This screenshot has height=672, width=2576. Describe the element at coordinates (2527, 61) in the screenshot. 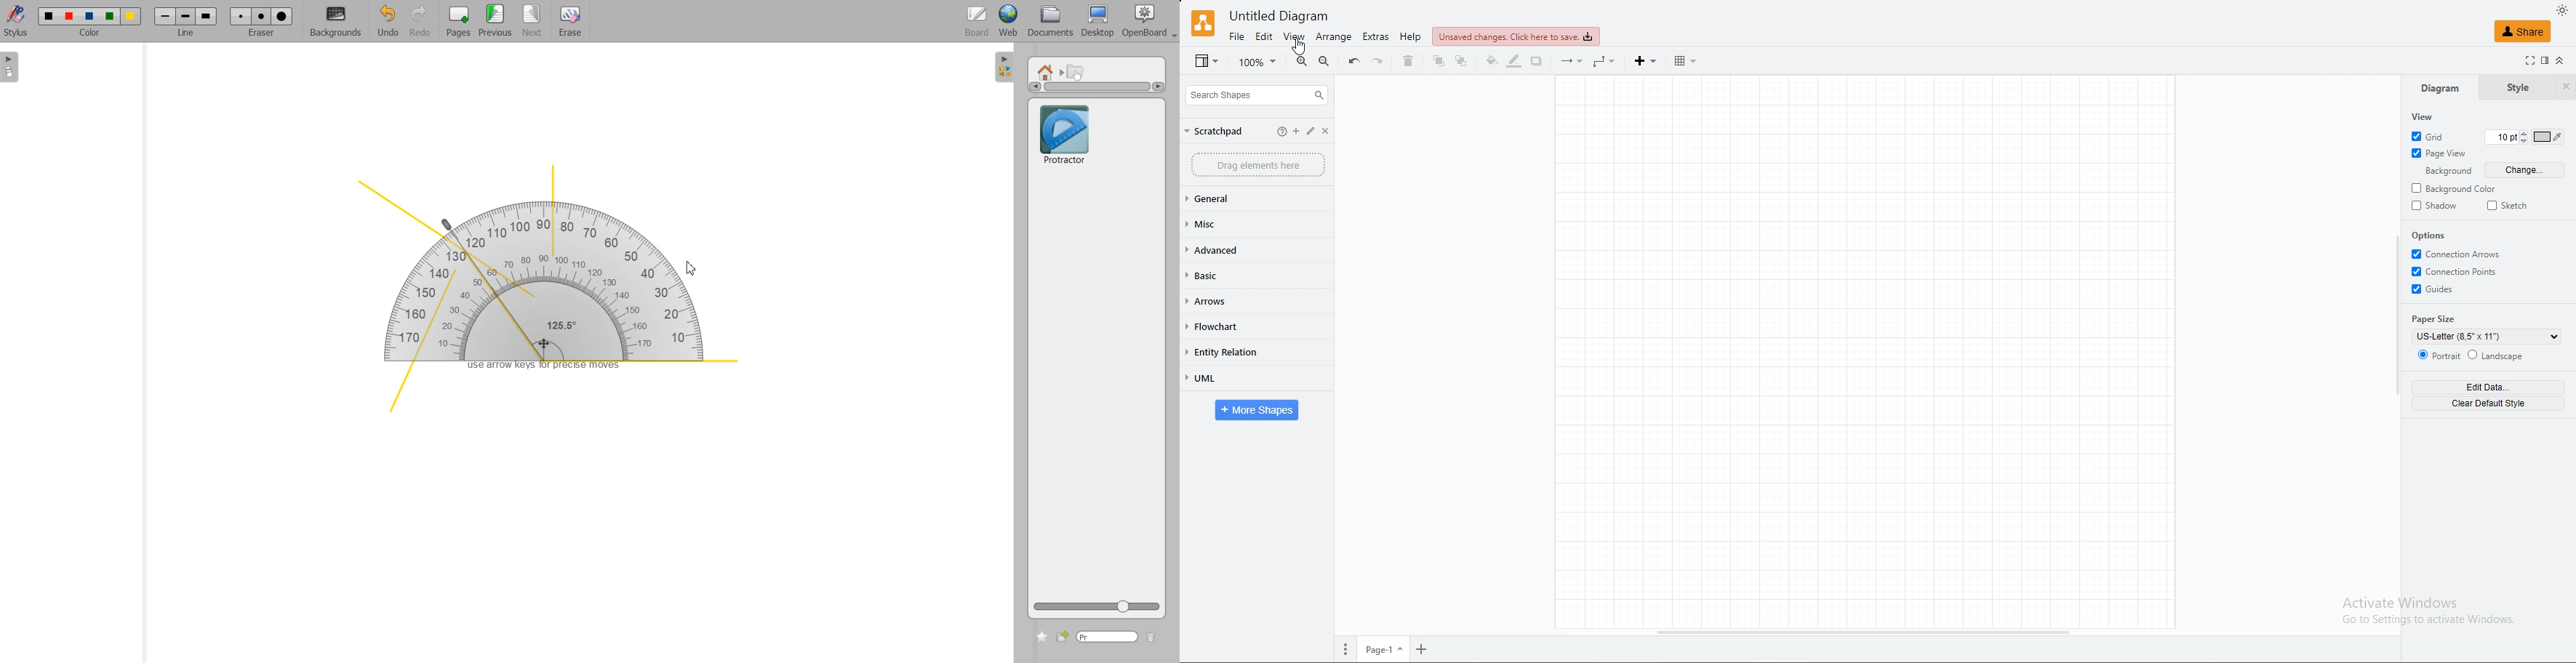

I see `full screen` at that location.